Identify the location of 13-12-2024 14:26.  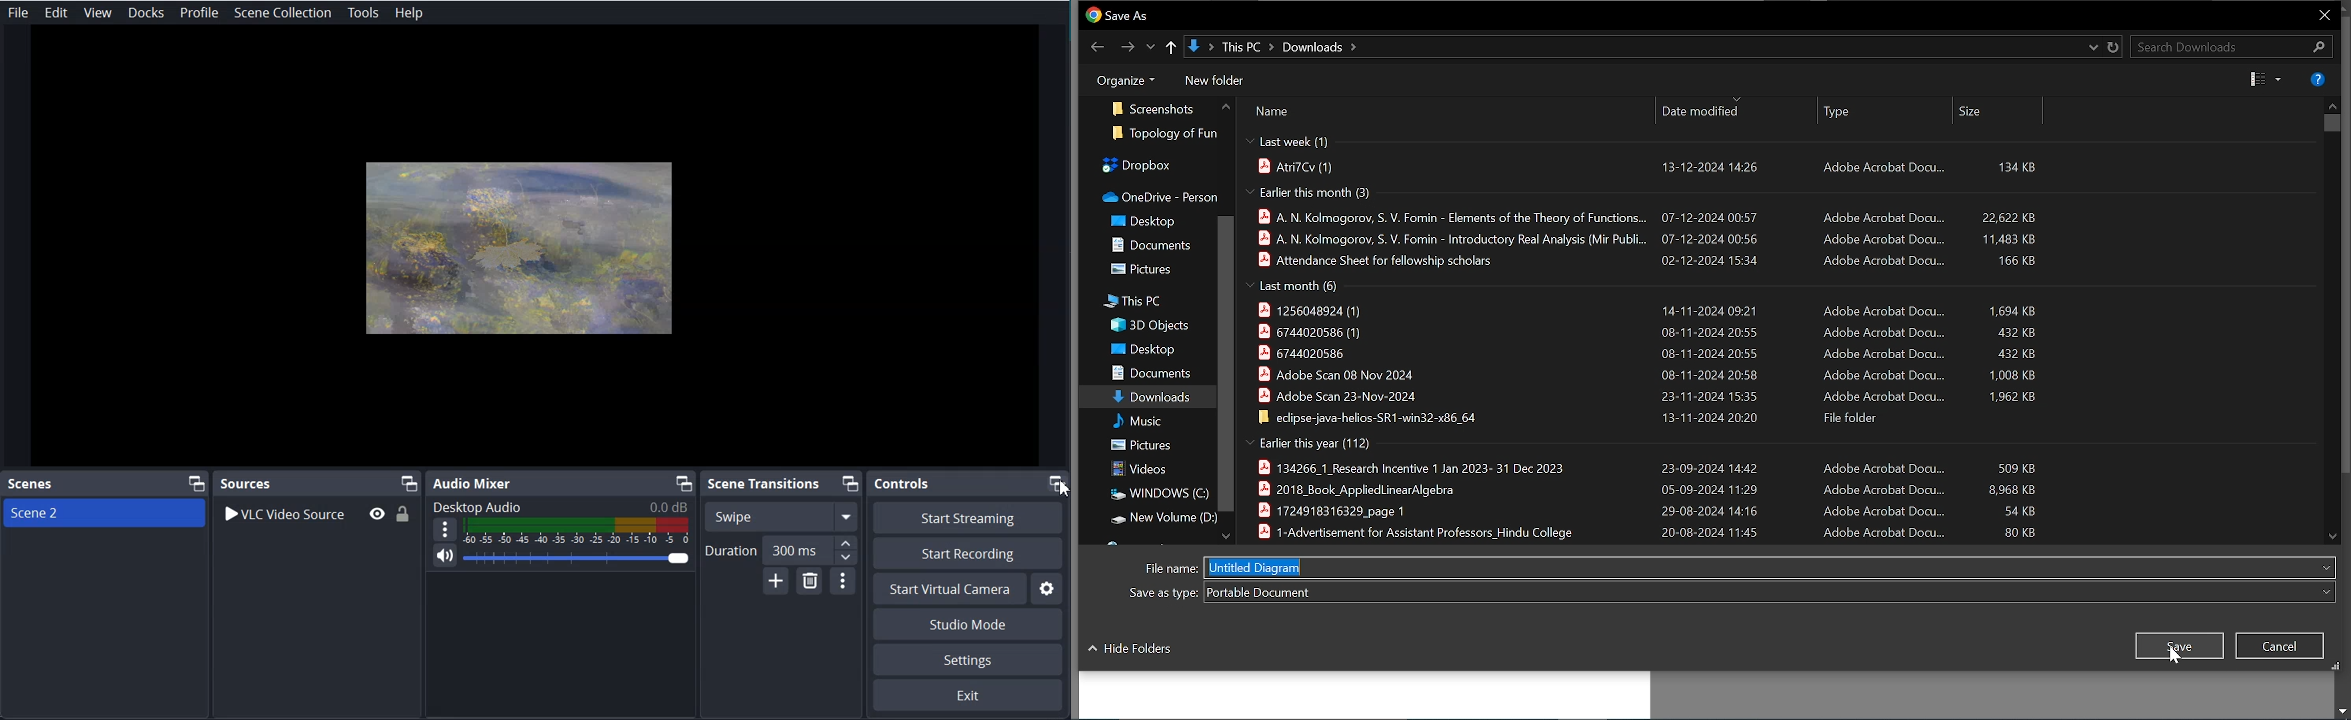
(1709, 167).